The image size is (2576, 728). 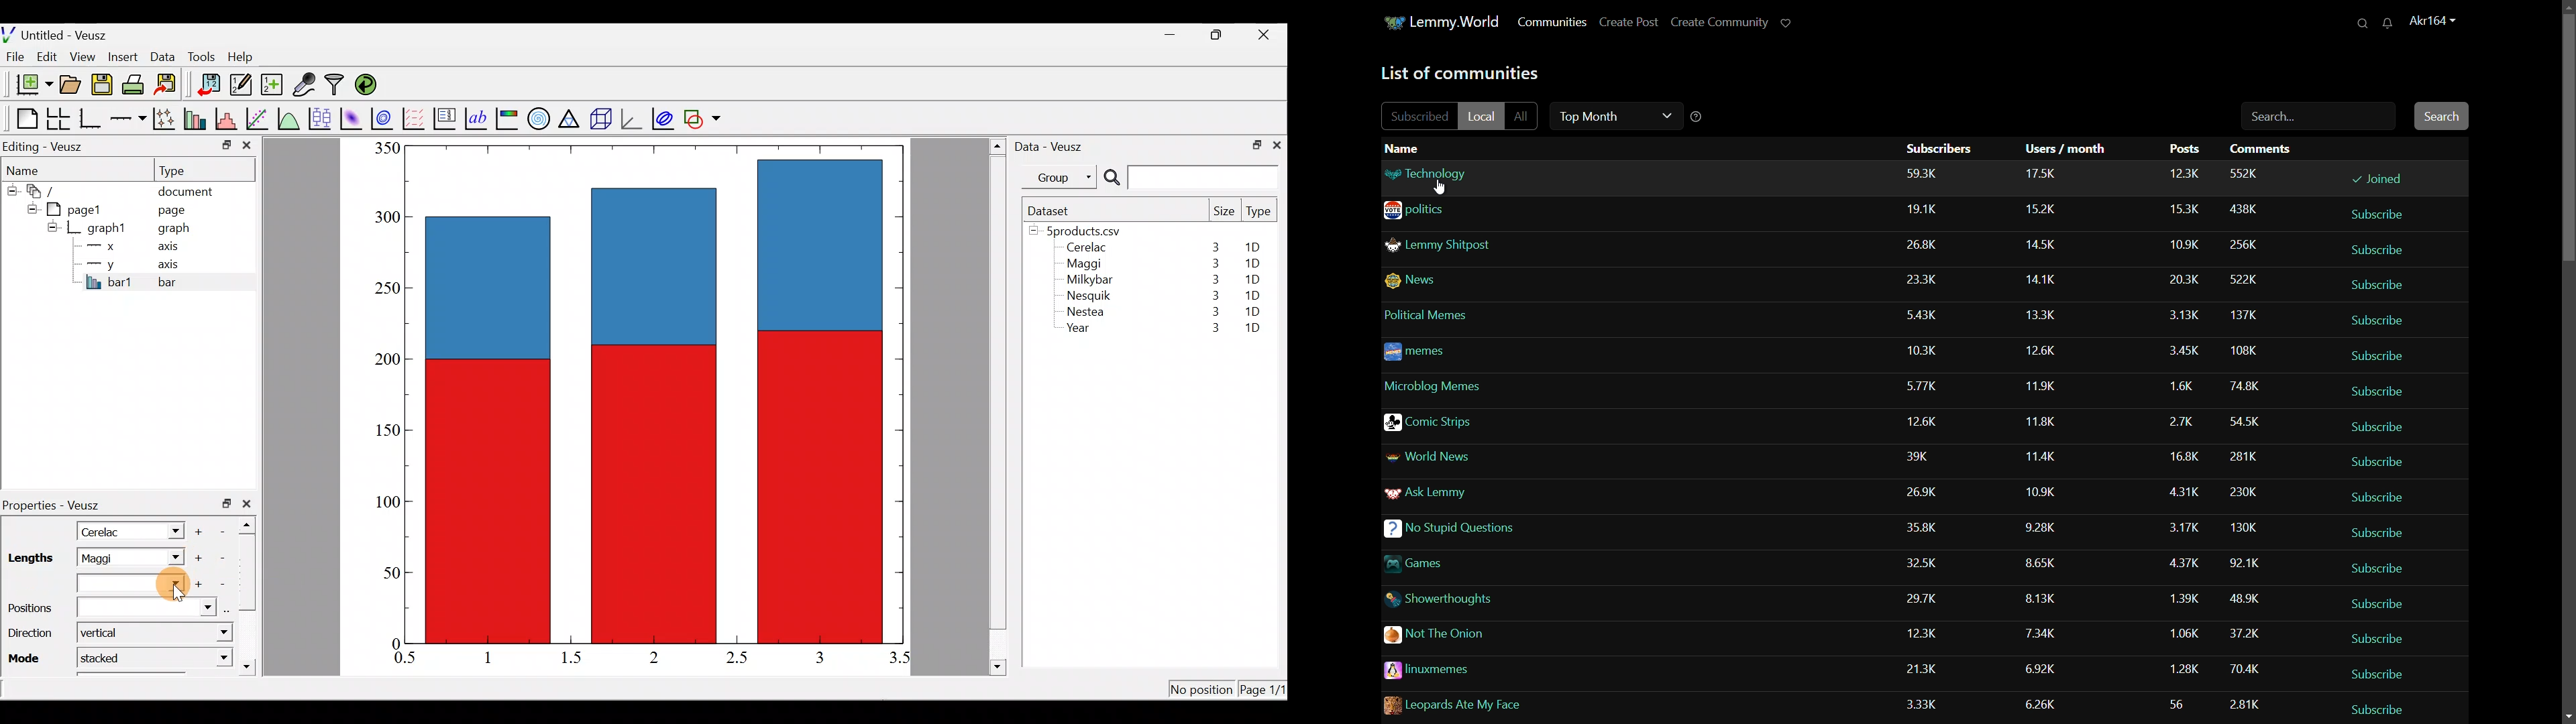 I want to click on Nesquik, so click(x=1087, y=296).